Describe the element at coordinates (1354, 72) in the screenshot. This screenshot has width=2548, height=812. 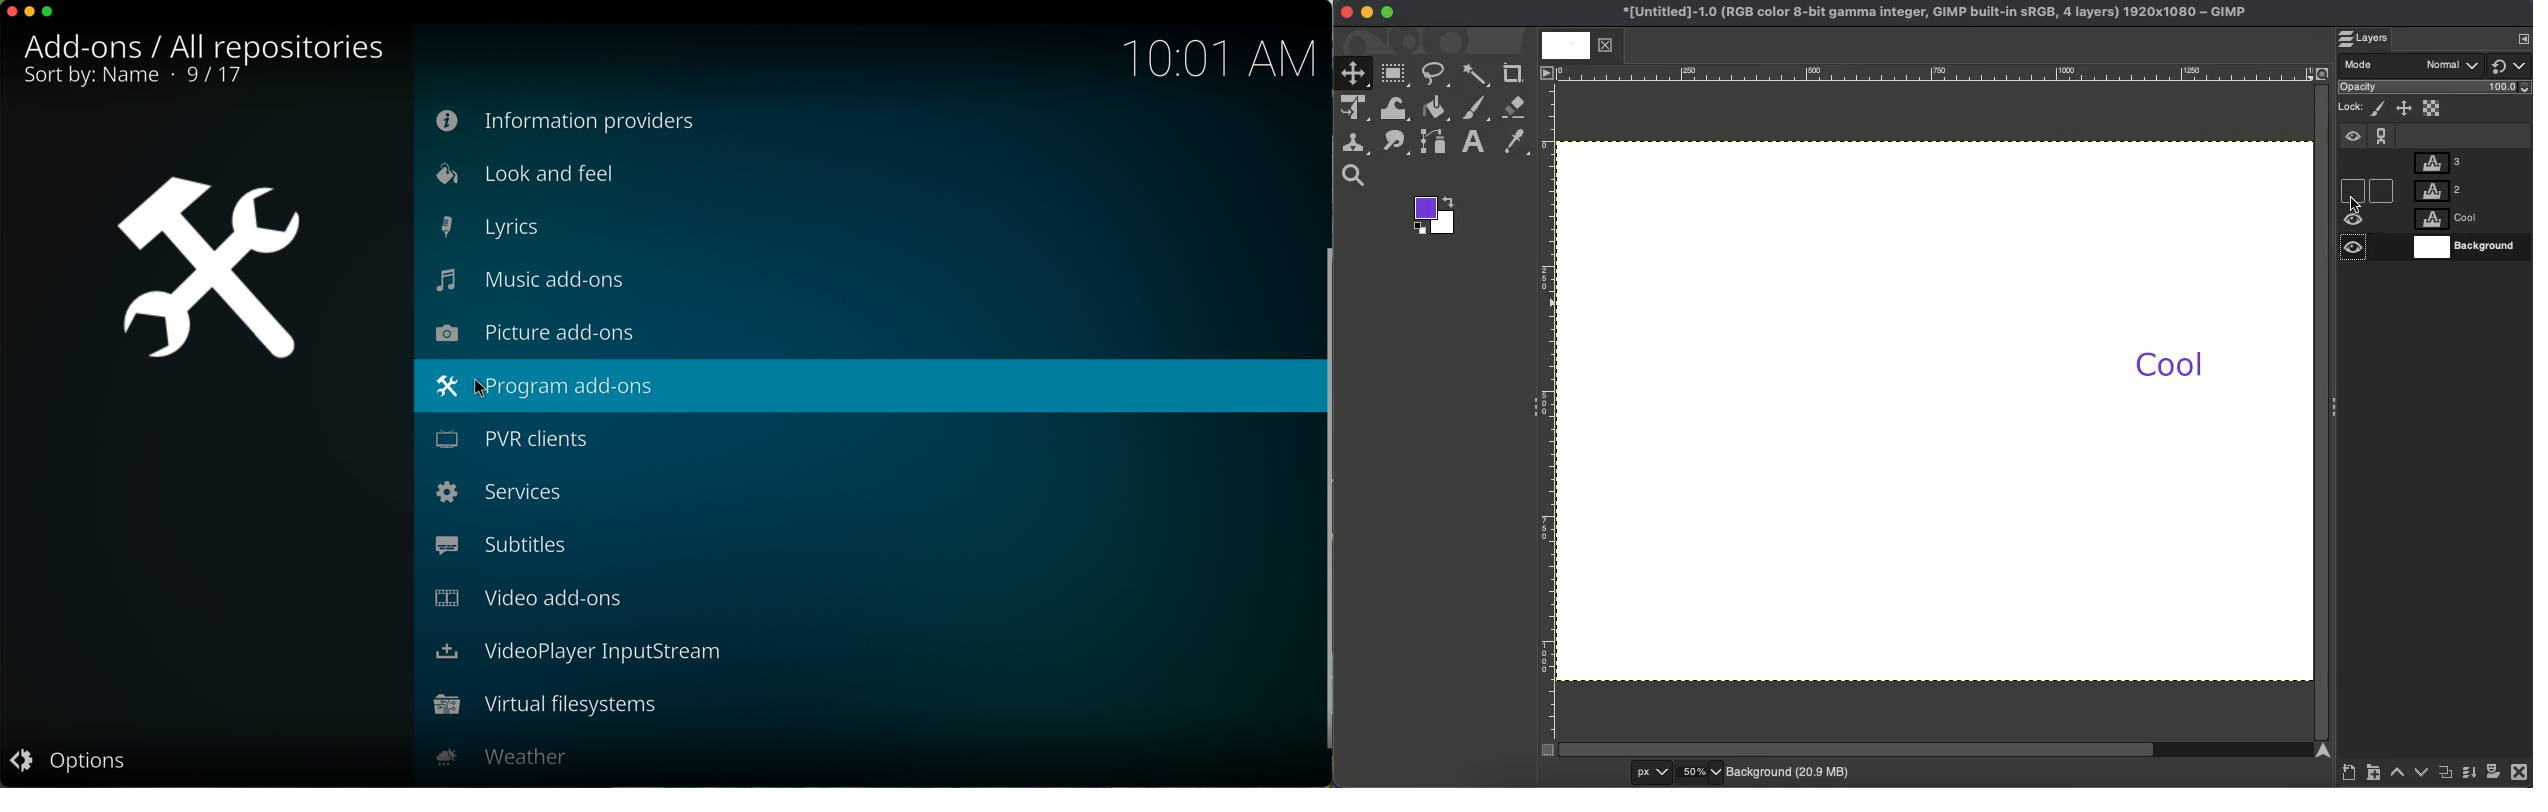
I see `Move tool` at that location.